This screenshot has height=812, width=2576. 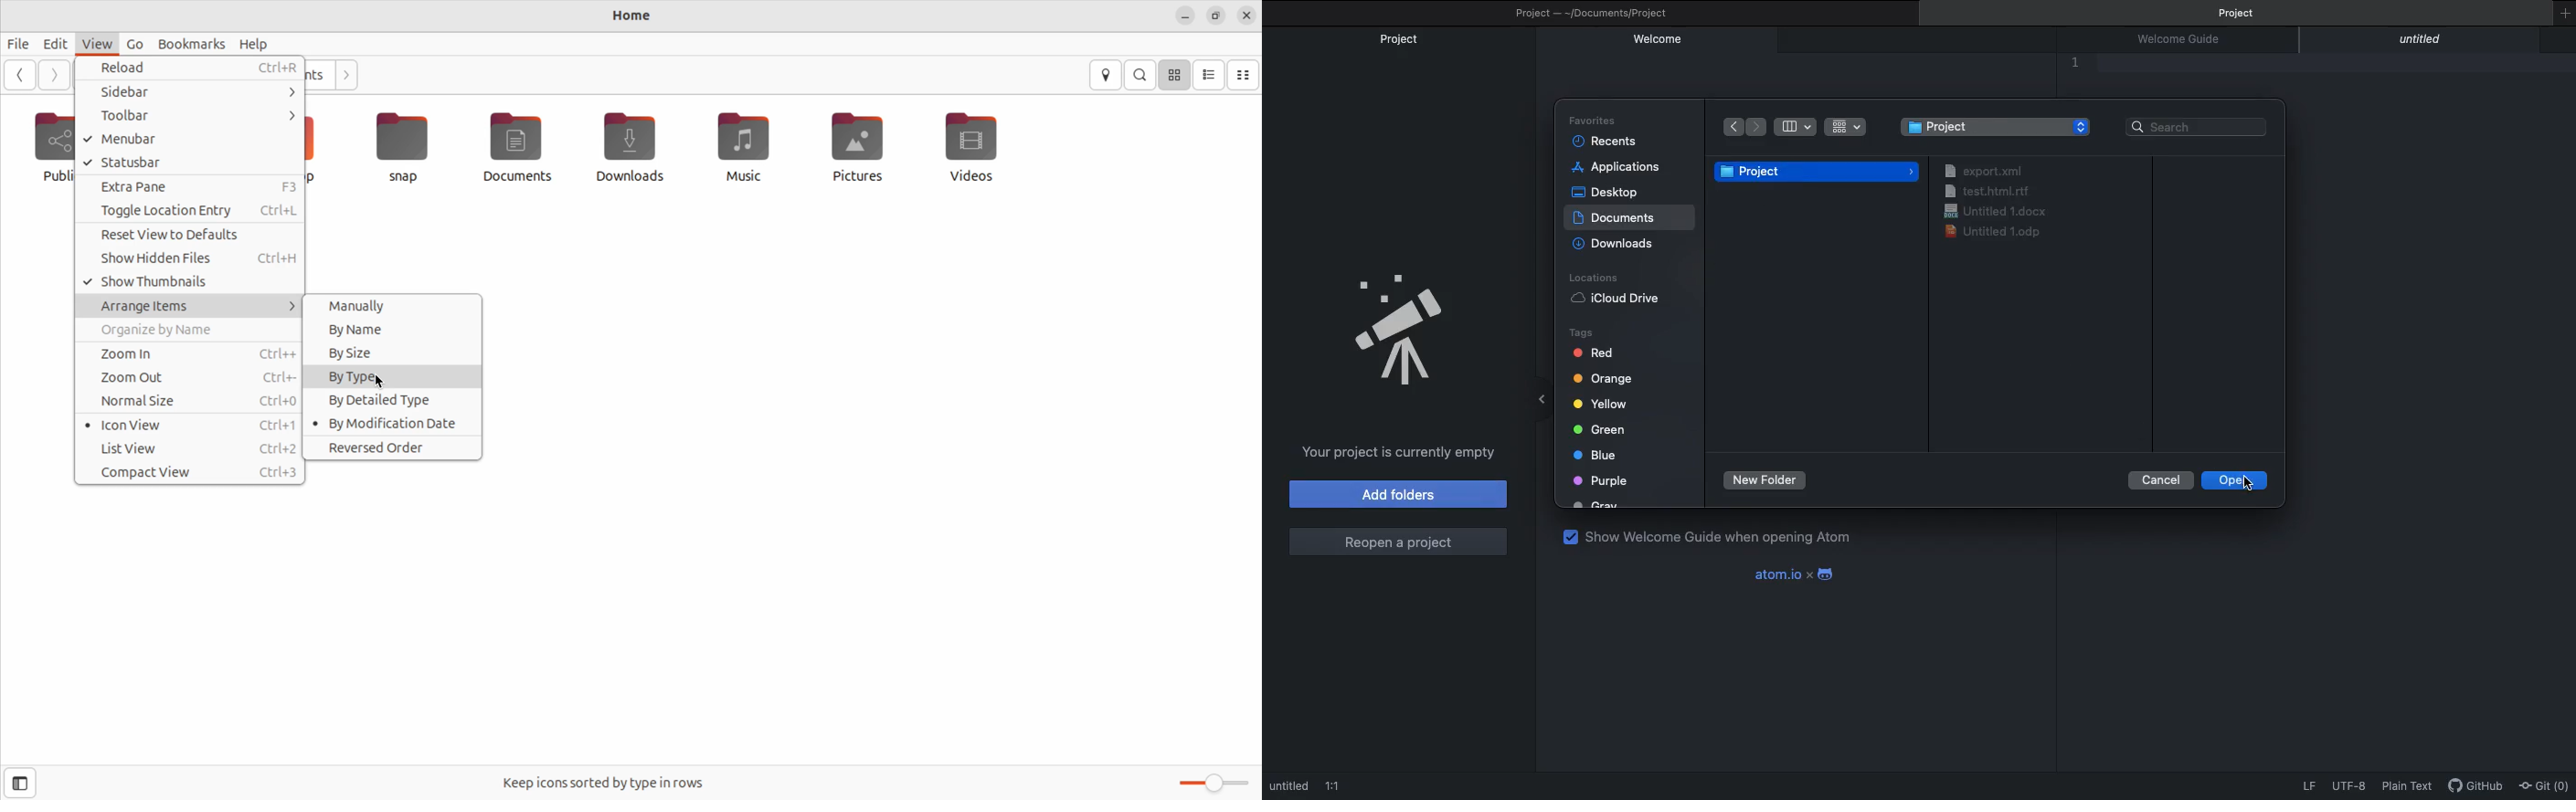 What do you see at coordinates (1175, 74) in the screenshot?
I see `icon view` at bounding box center [1175, 74].